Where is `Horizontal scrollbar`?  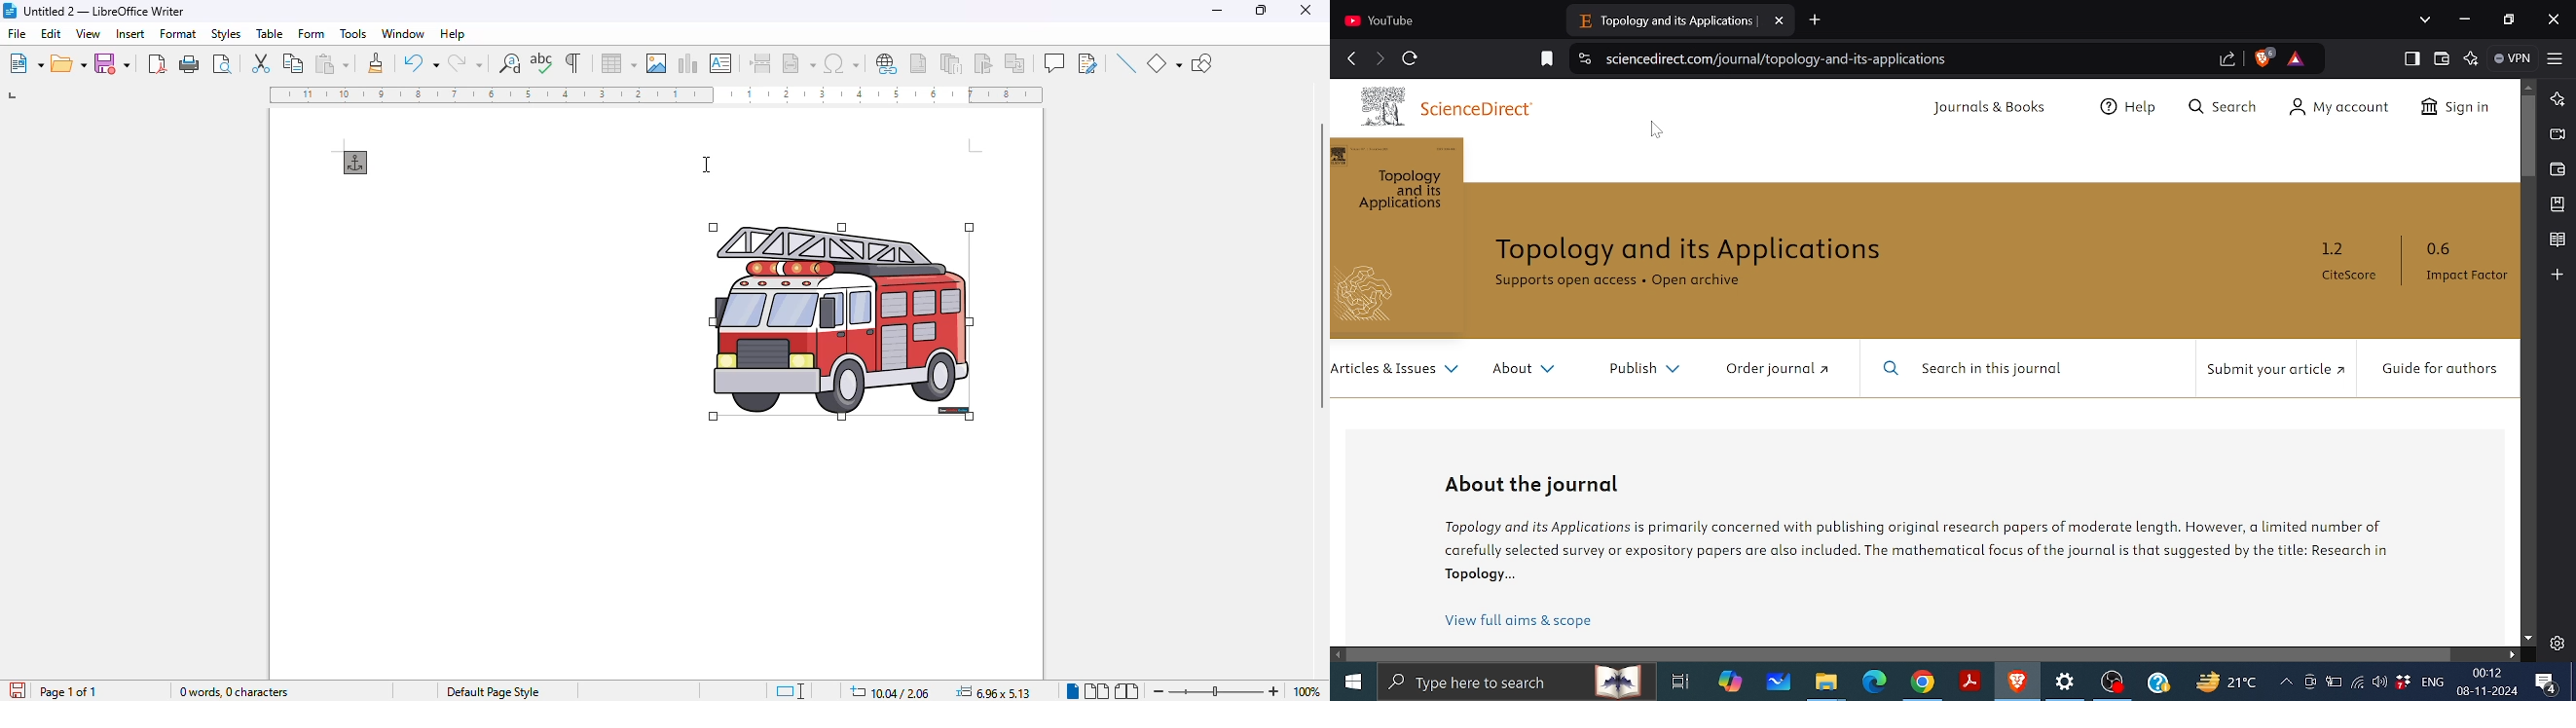
Horizontal scrollbar is located at coordinates (1900, 653).